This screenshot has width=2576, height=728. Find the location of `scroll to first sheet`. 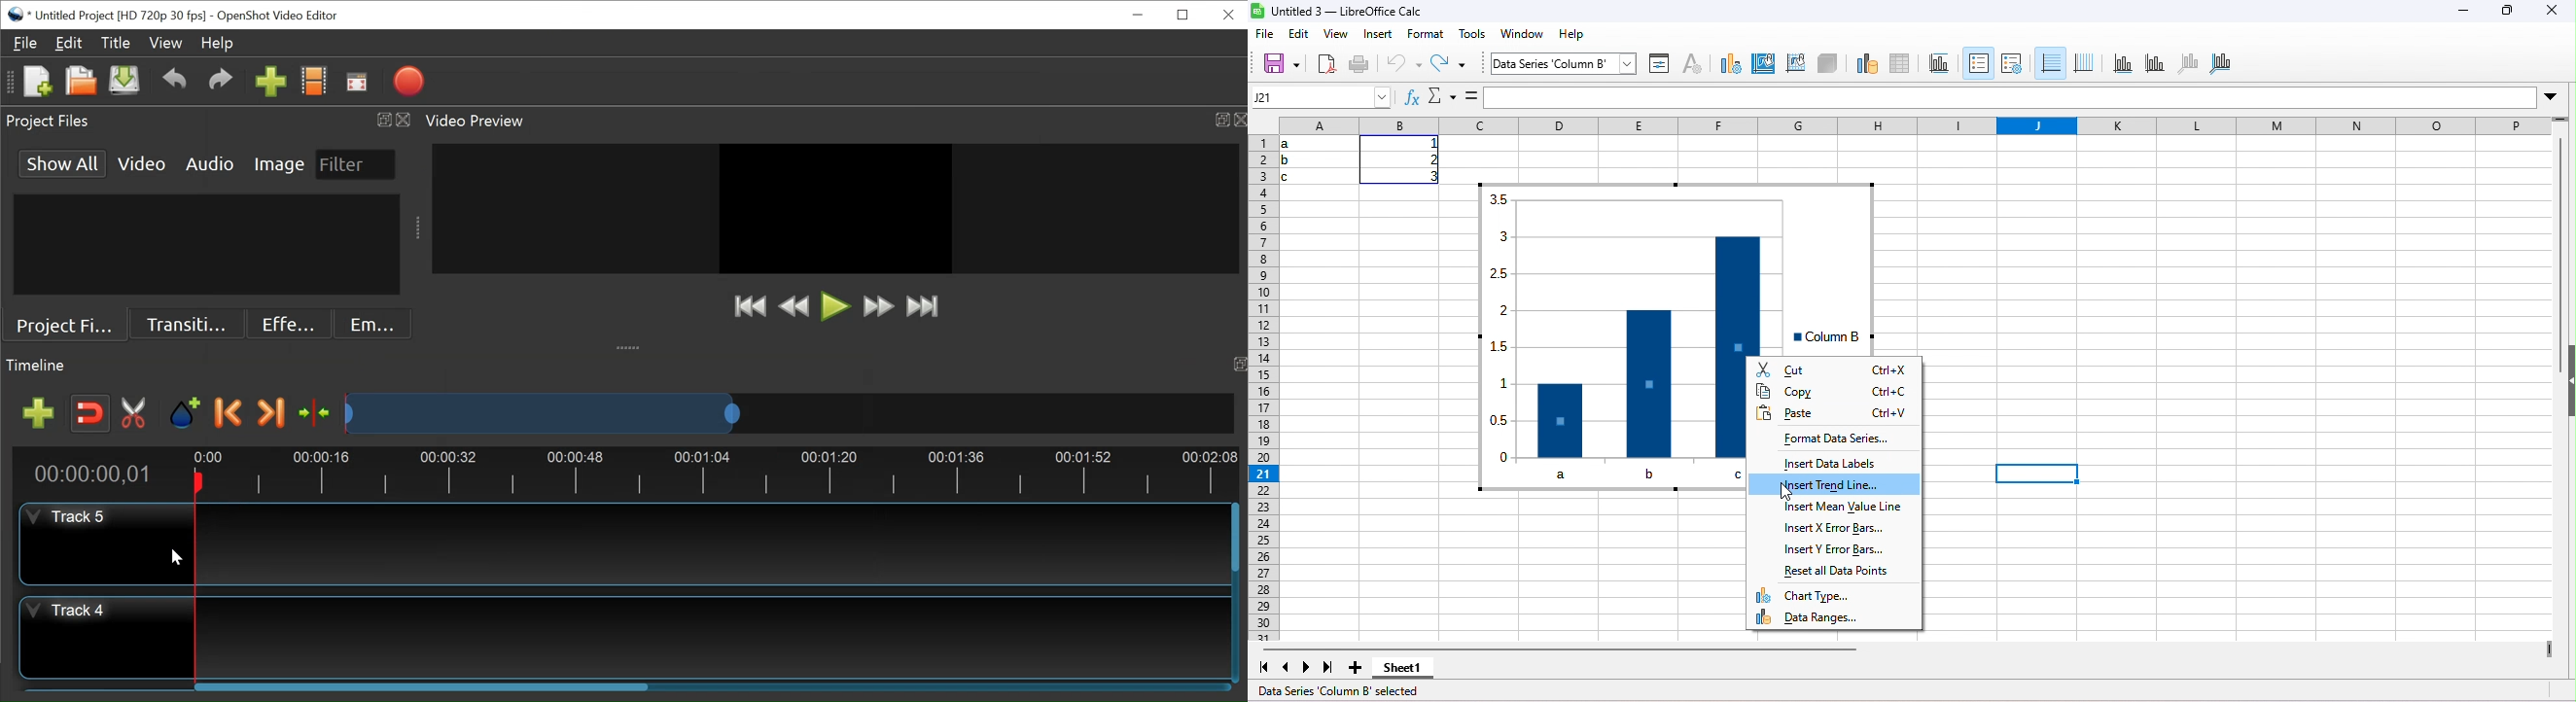

scroll to first sheet is located at coordinates (1261, 666).